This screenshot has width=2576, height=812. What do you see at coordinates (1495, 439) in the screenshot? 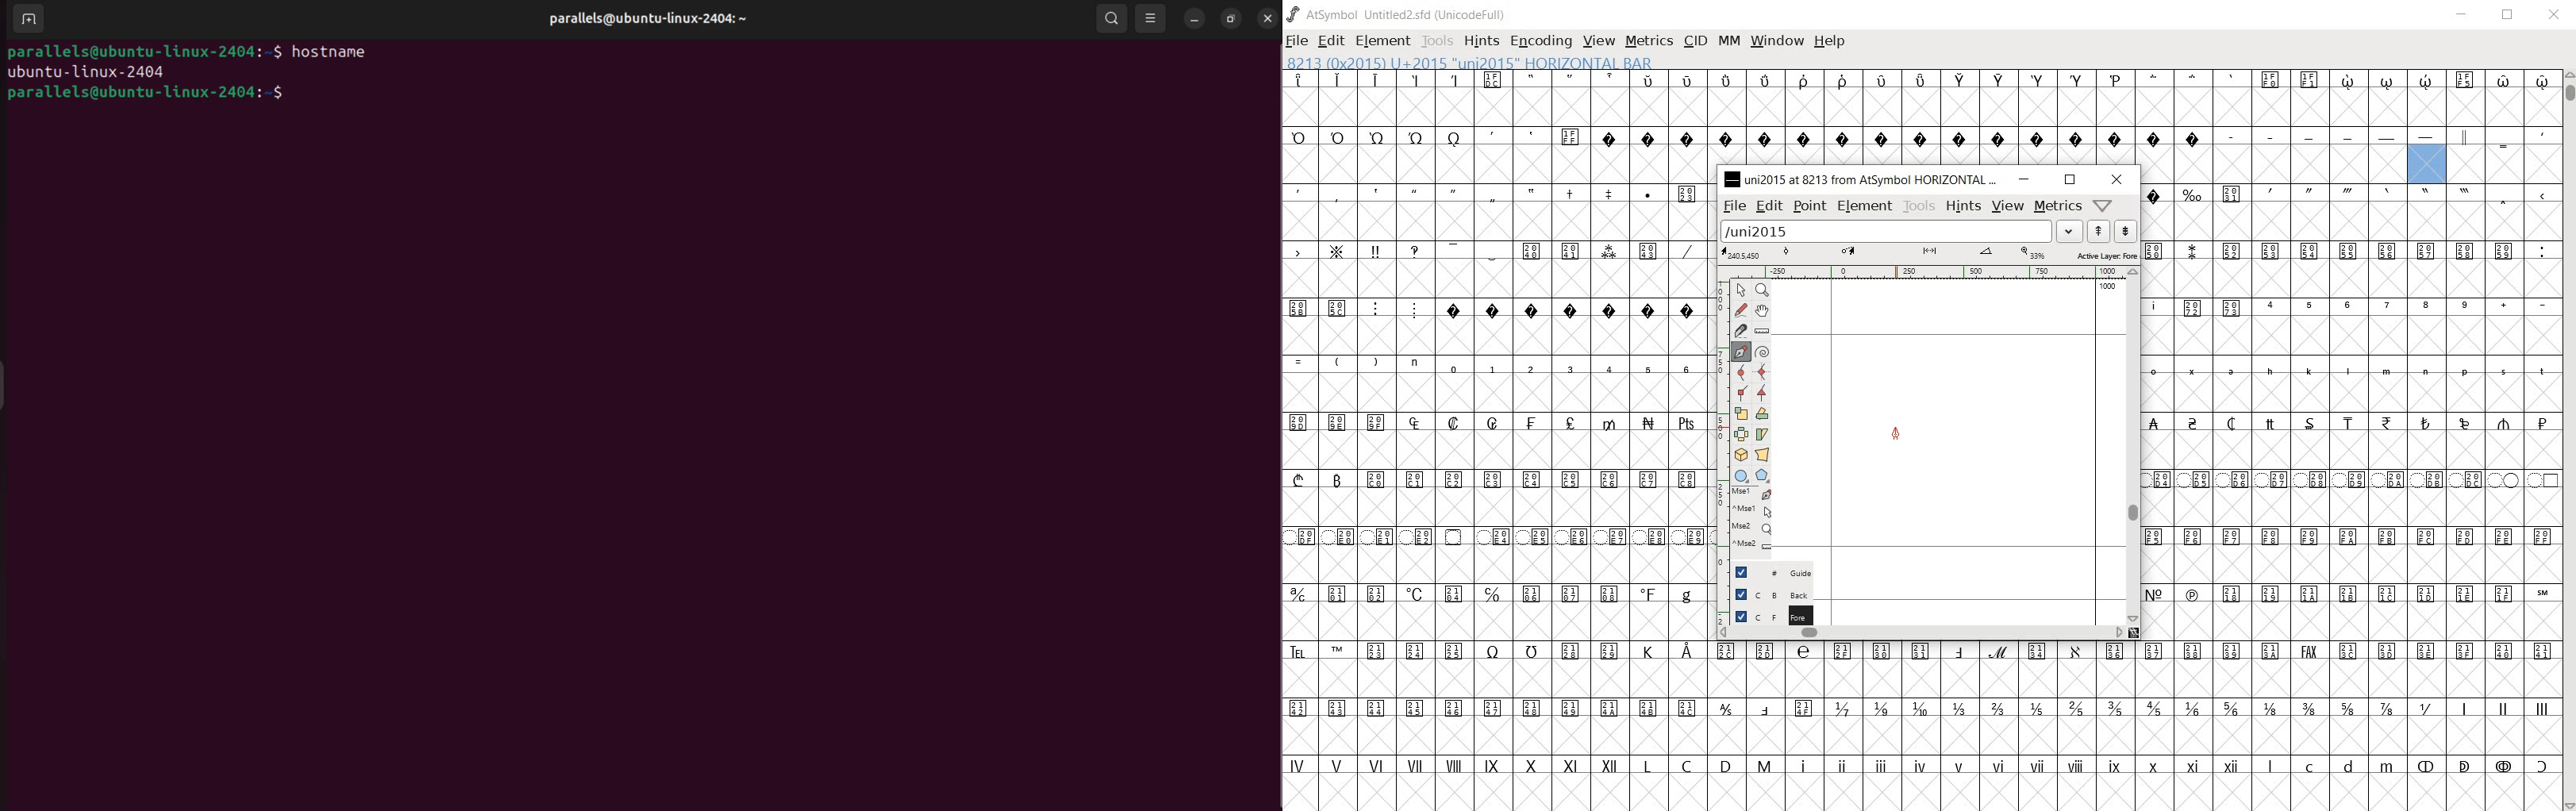
I see `GLYPHS` at bounding box center [1495, 439].